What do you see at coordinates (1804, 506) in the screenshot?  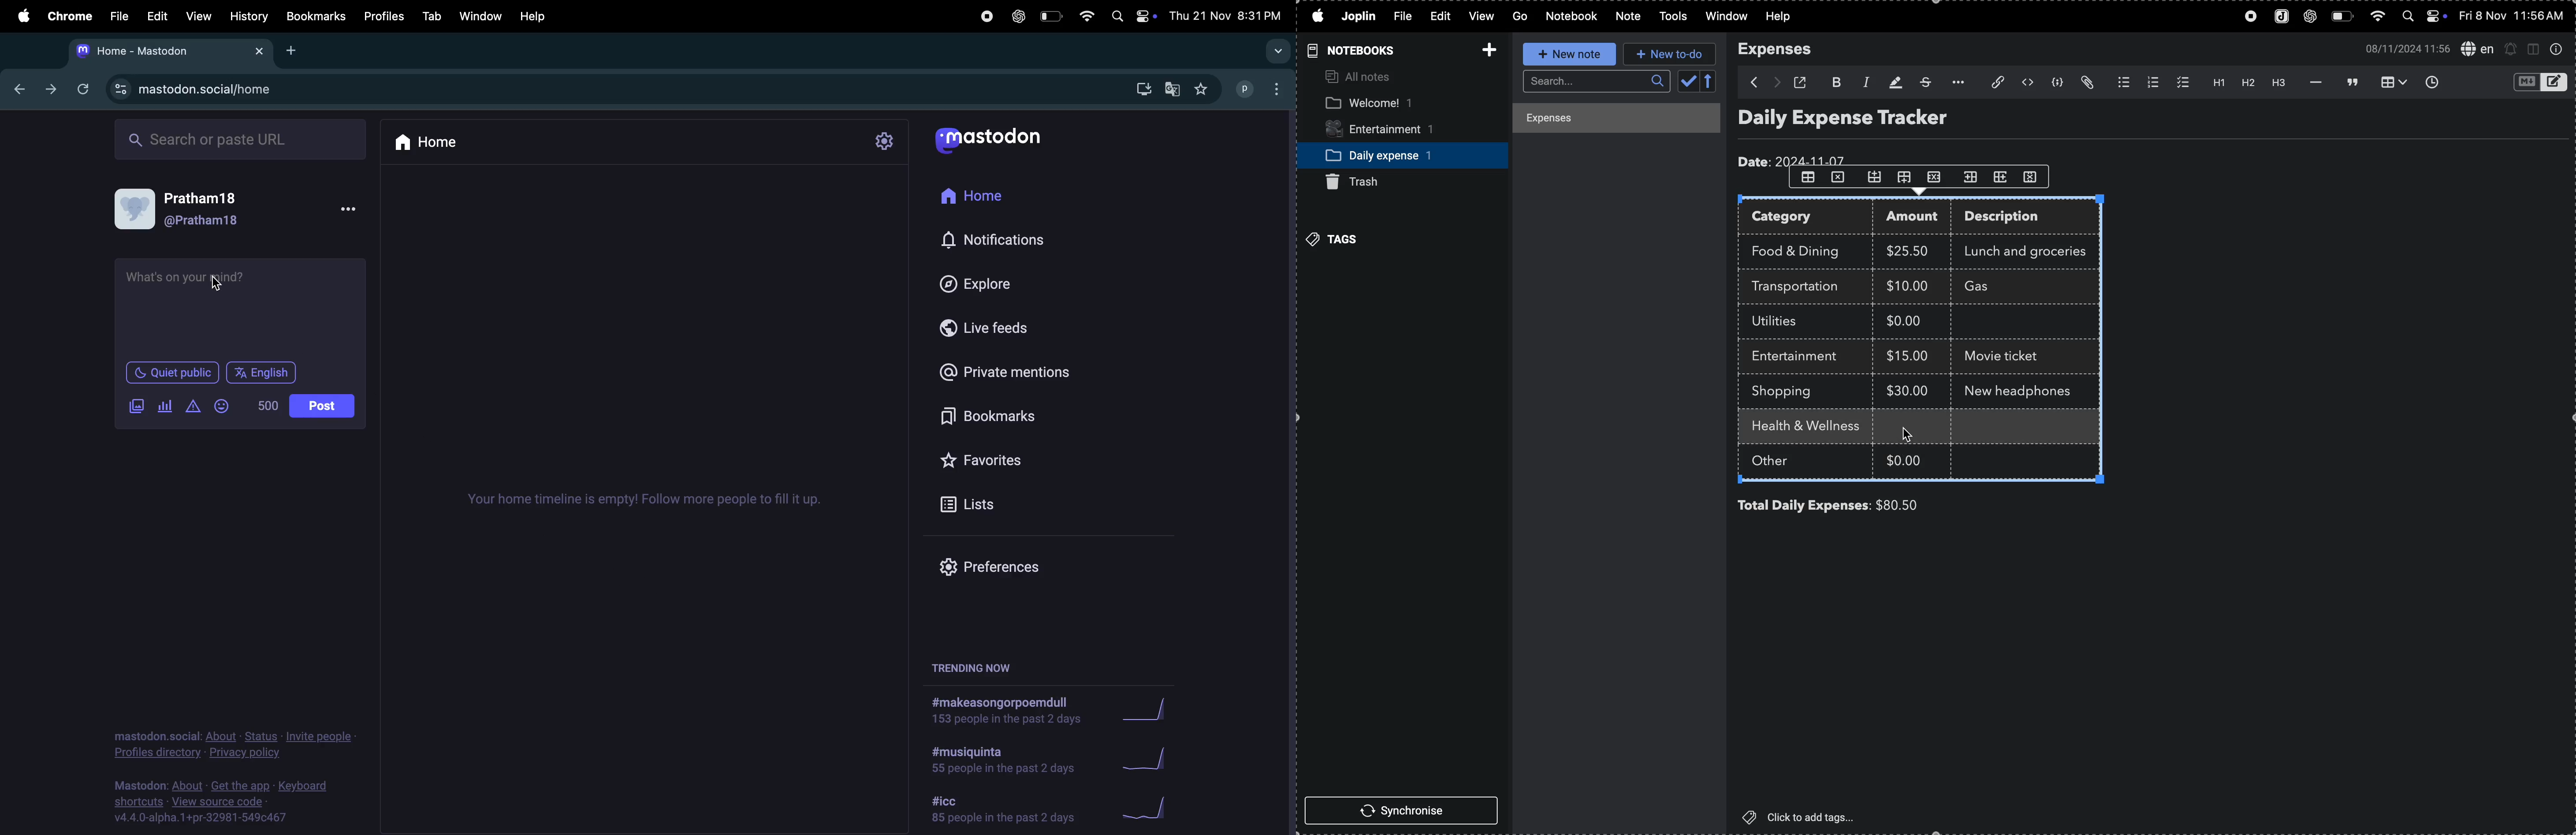 I see `total daily expenses` at bounding box center [1804, 506].